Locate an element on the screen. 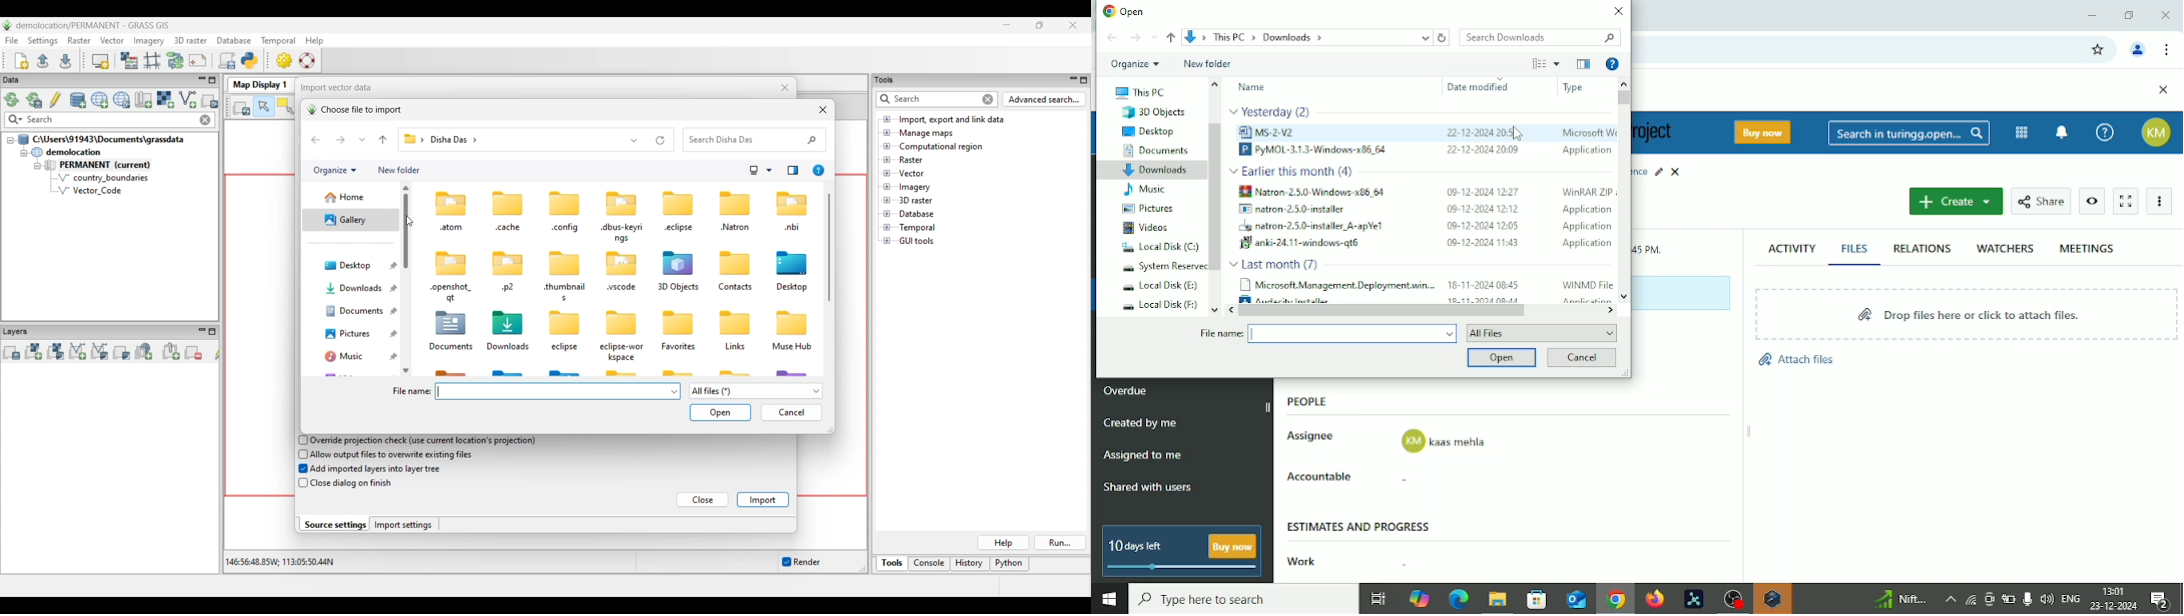  Customize and control google chrome is located at coordinates (2169, 49).